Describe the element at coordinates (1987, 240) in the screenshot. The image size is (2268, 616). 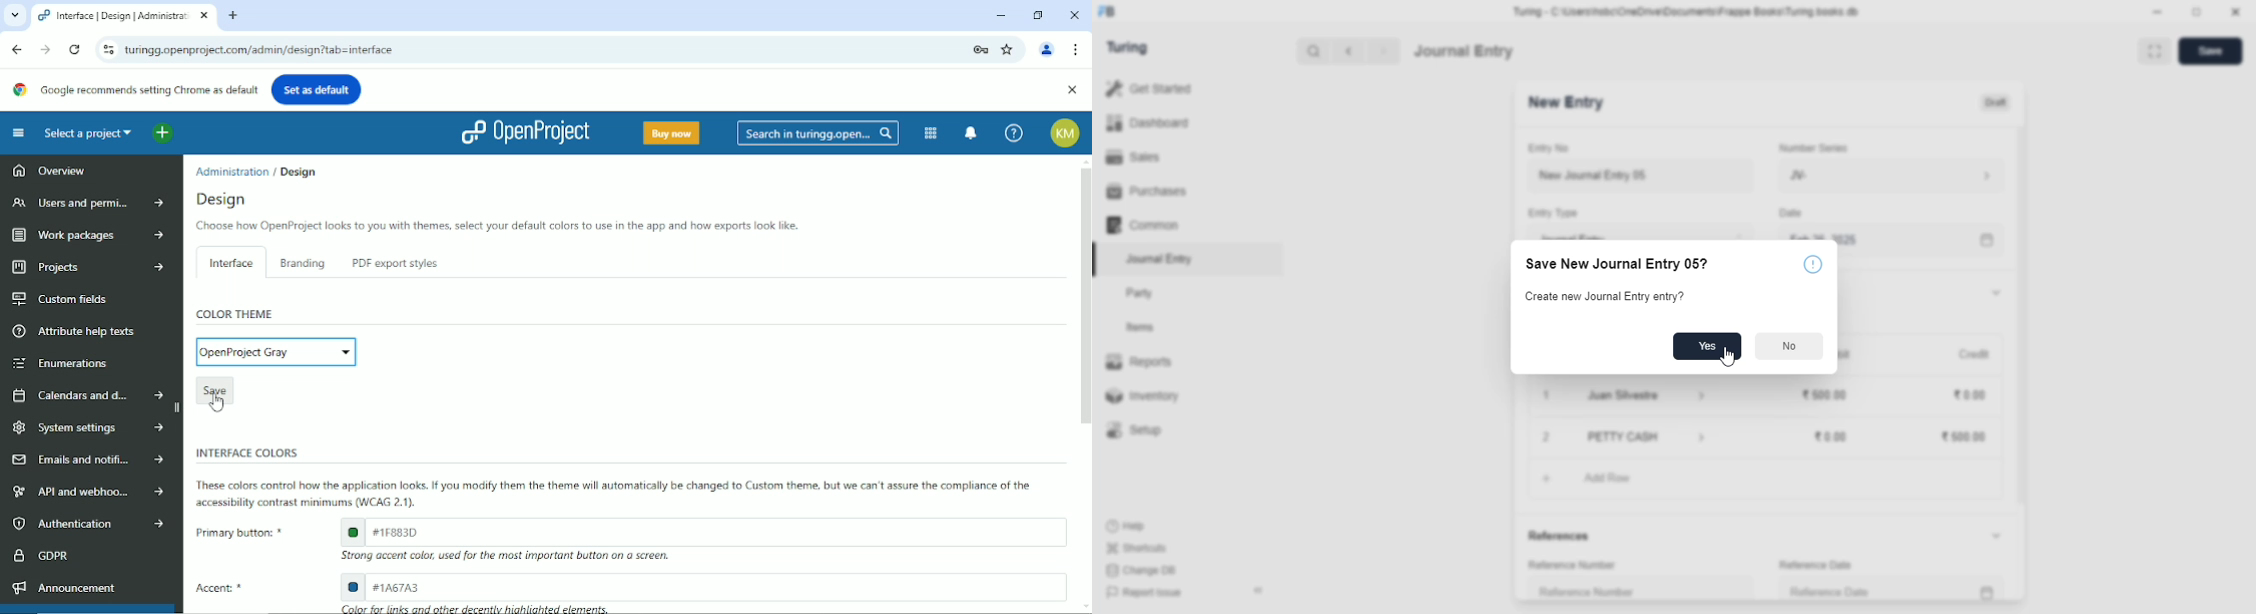
I see `calendar icon` at that location.